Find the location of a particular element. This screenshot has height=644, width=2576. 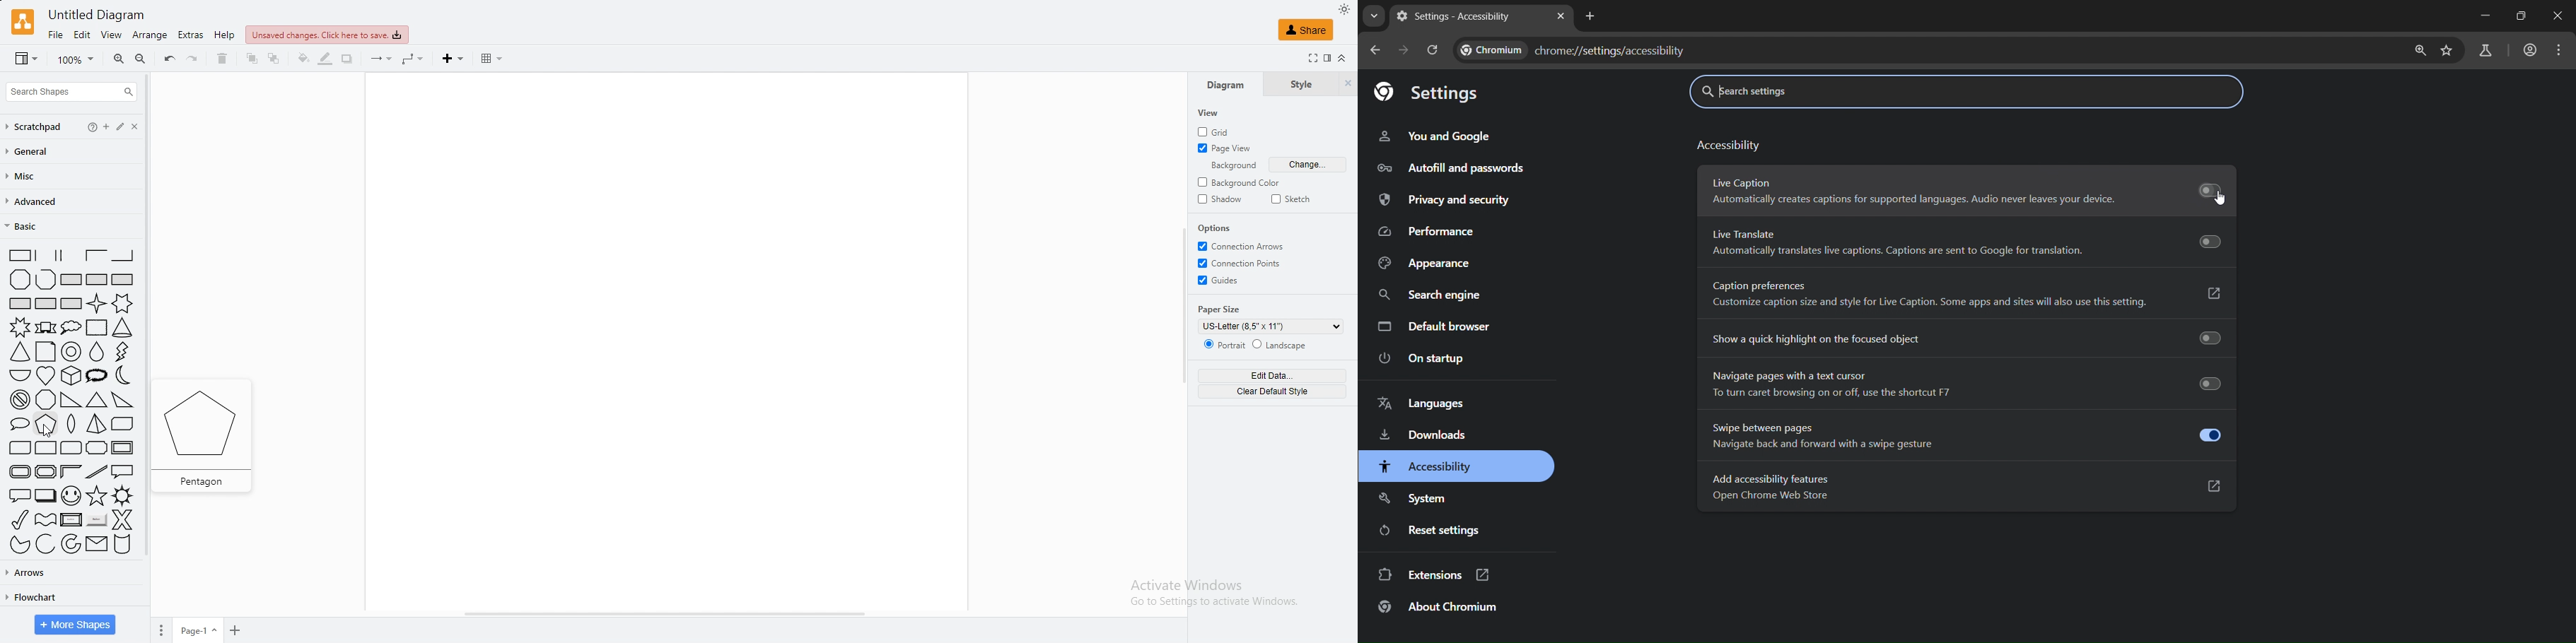

collapse is located at coordinates (1341, 58).